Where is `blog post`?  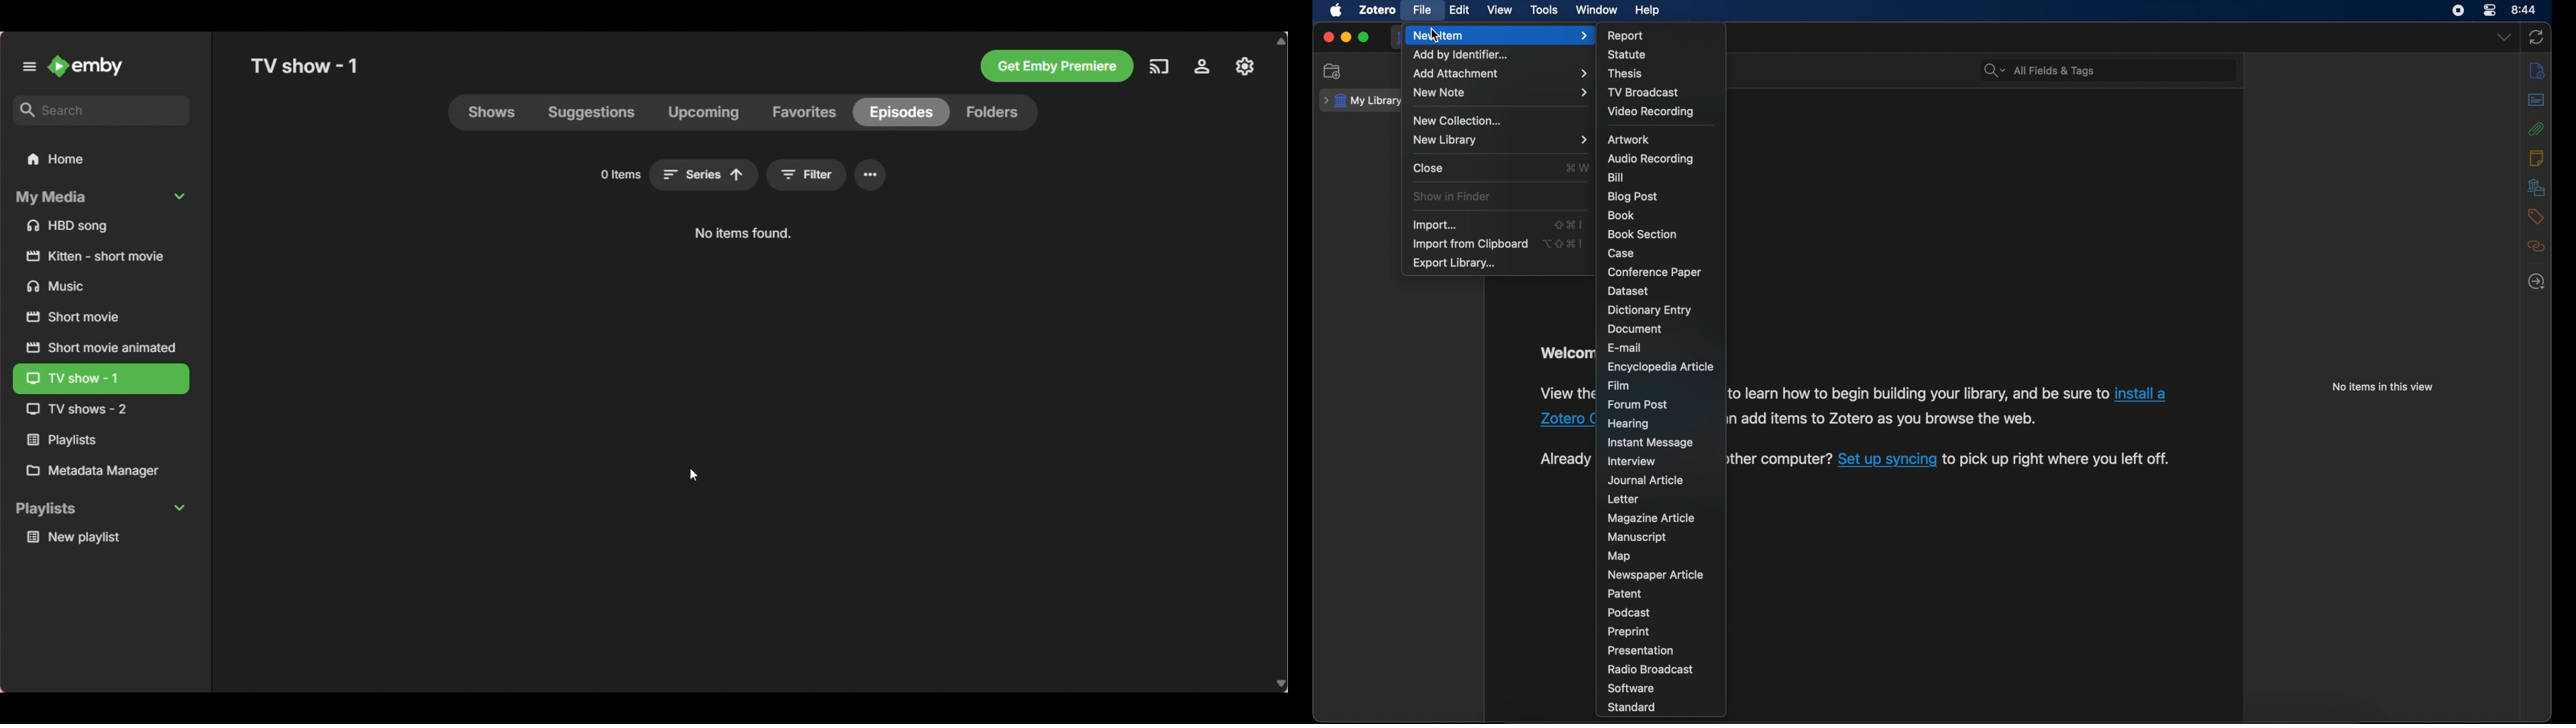
blog post is located at coordinates (1634, 196).